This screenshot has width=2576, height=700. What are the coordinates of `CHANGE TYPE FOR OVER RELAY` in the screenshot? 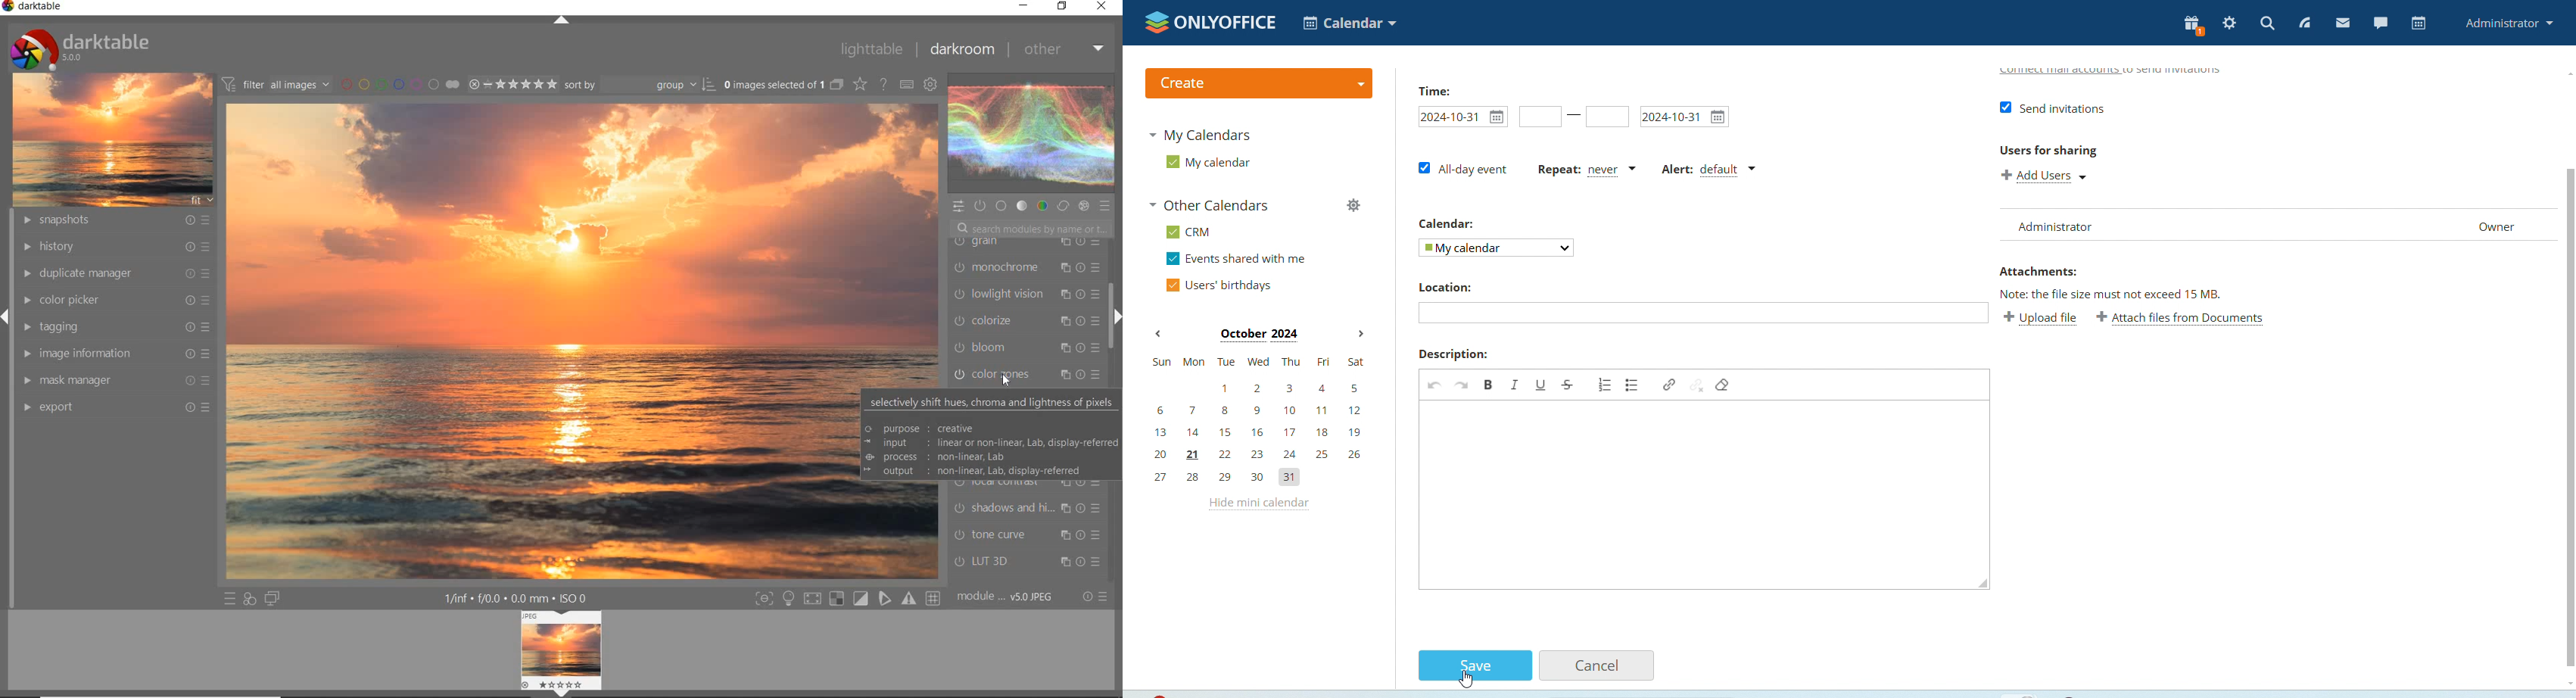 It's located at (860, 84).